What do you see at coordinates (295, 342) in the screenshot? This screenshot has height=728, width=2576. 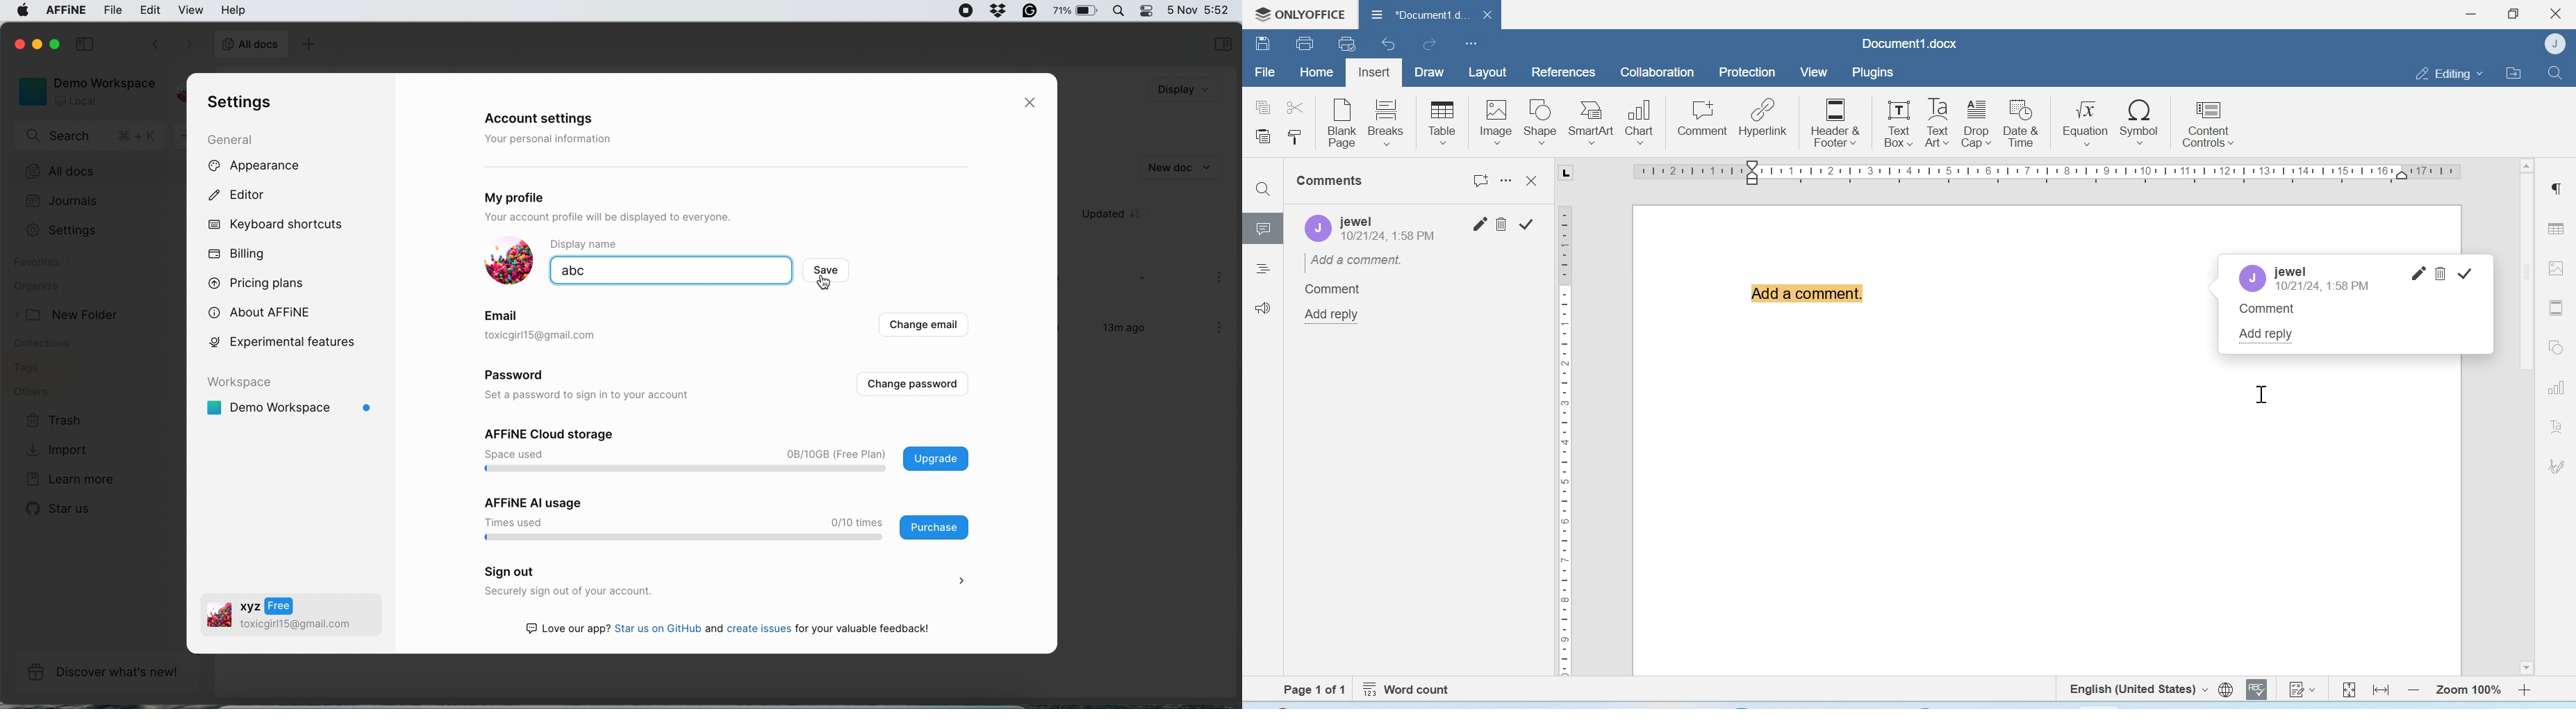 I see `experimental features` at bounding box center [295, 342].